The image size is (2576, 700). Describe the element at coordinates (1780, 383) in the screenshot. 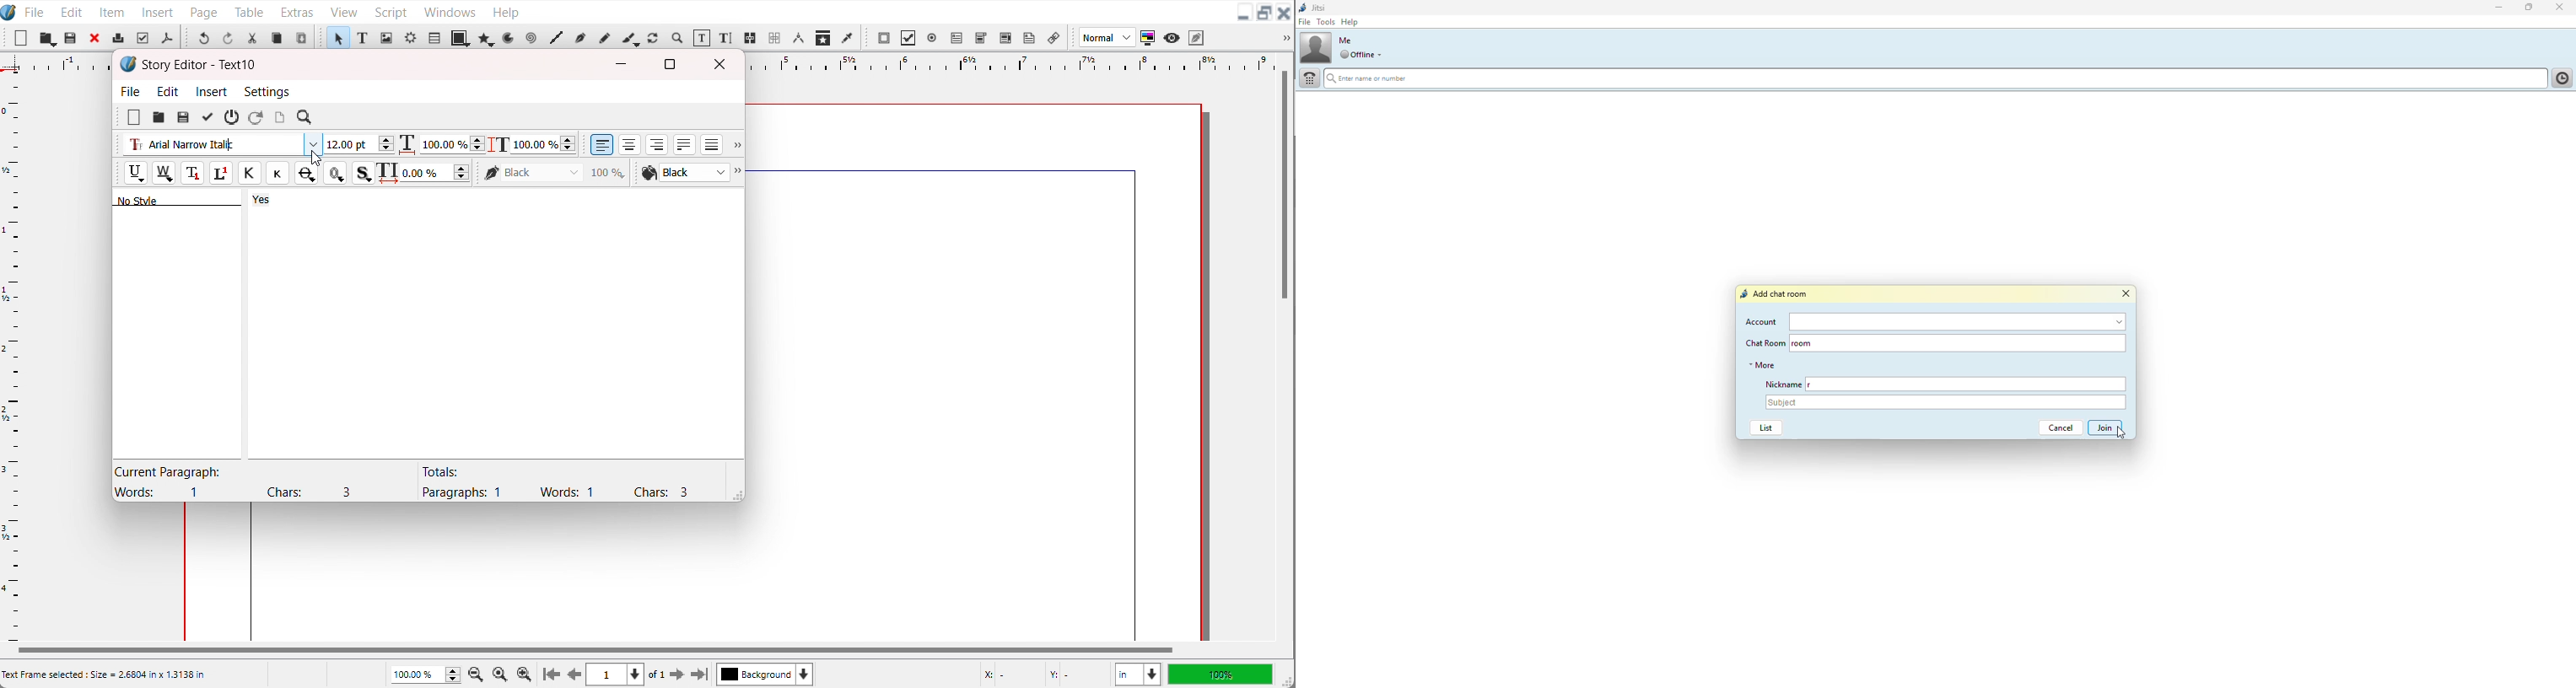

I see `nickname` at that location.